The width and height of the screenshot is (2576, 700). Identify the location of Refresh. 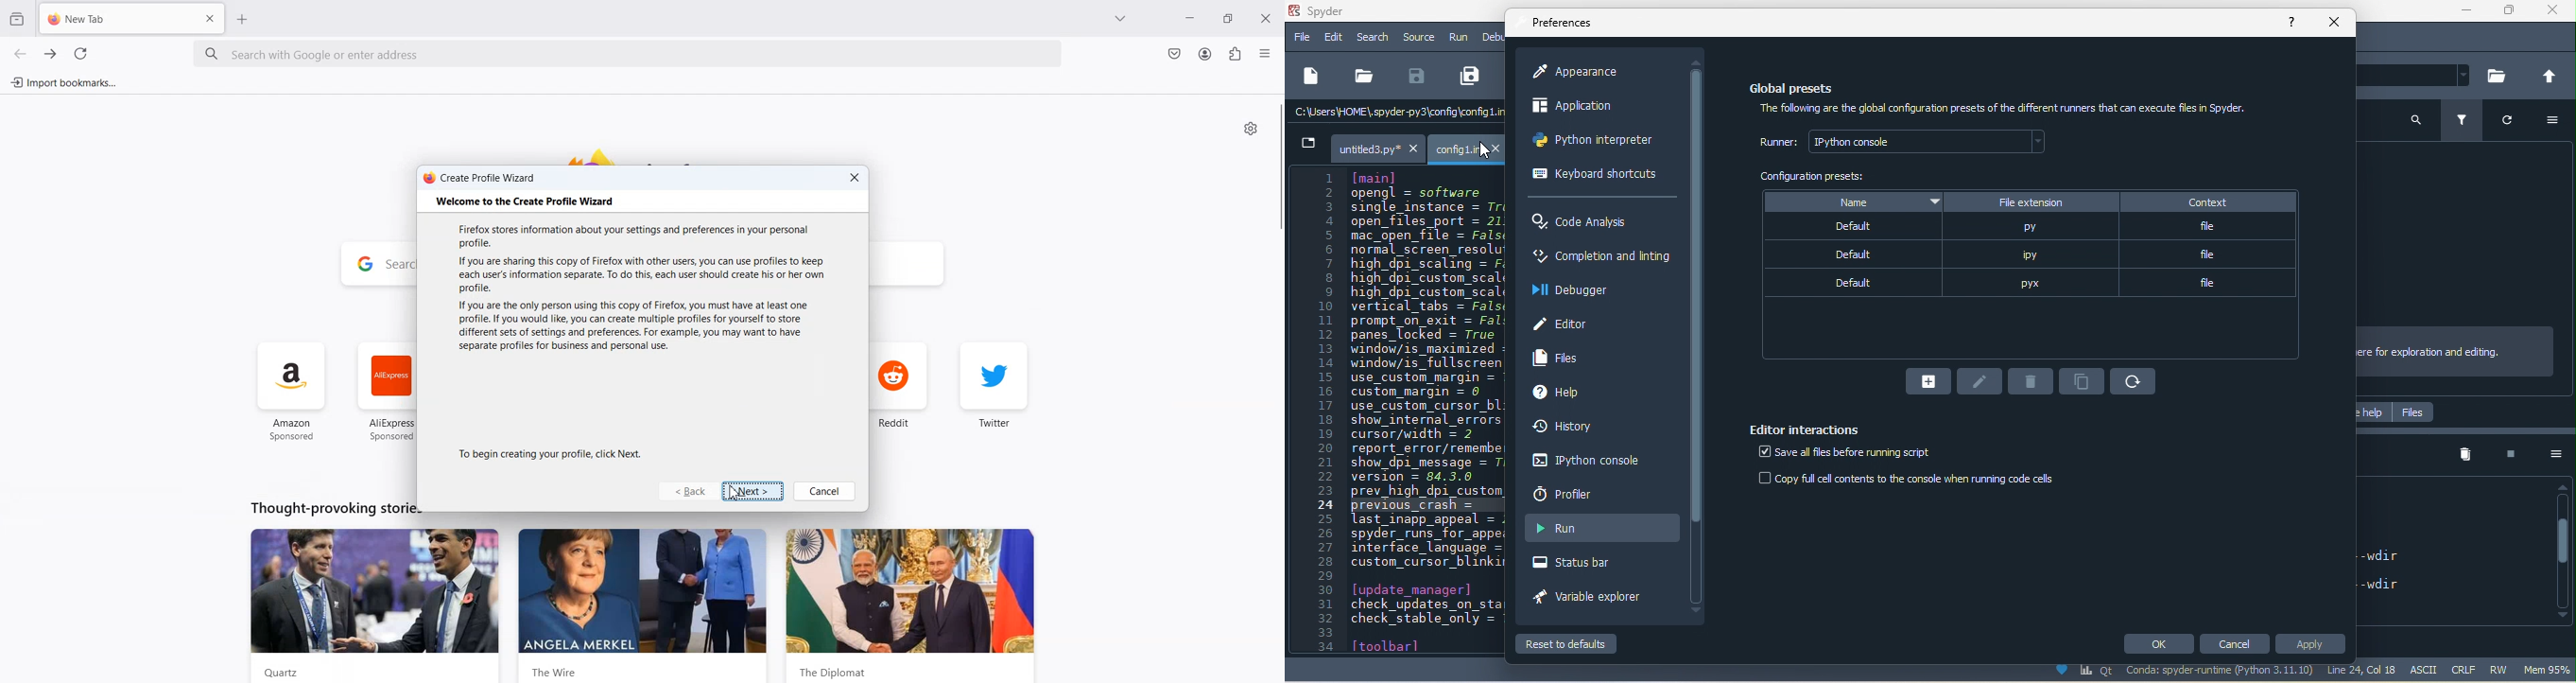
(80, 54).